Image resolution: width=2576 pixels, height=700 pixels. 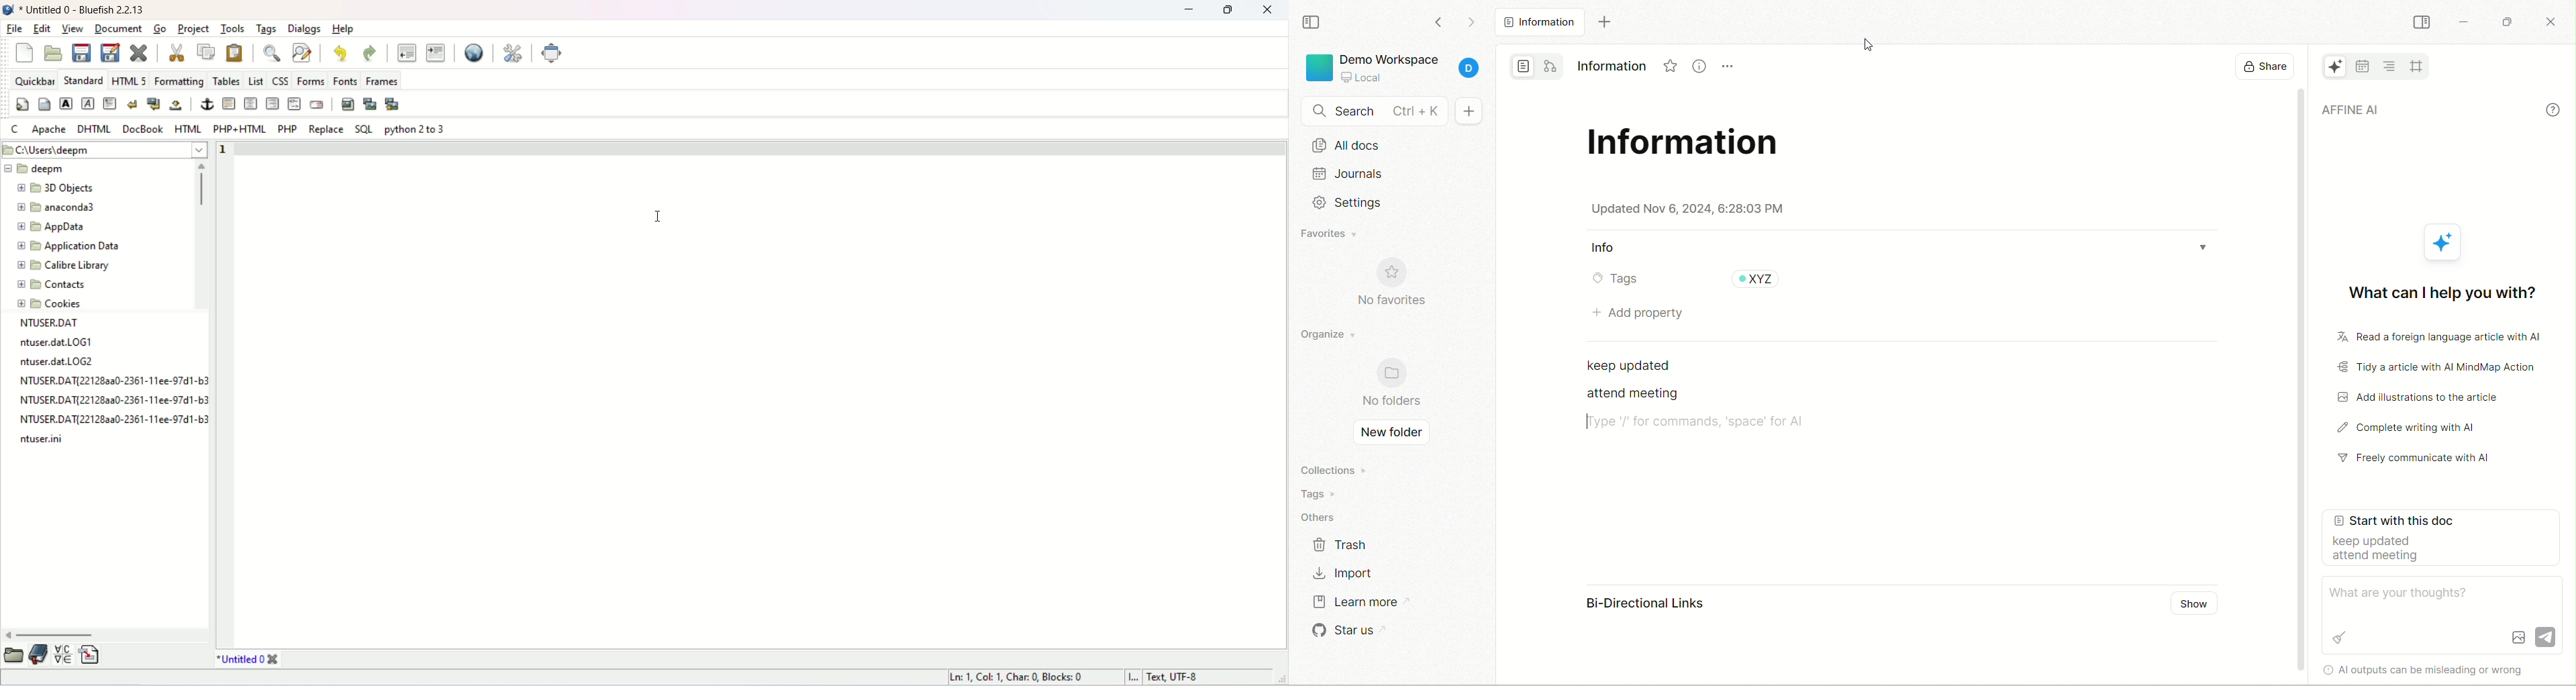 I want to click on application, so click(x=66, y=246).